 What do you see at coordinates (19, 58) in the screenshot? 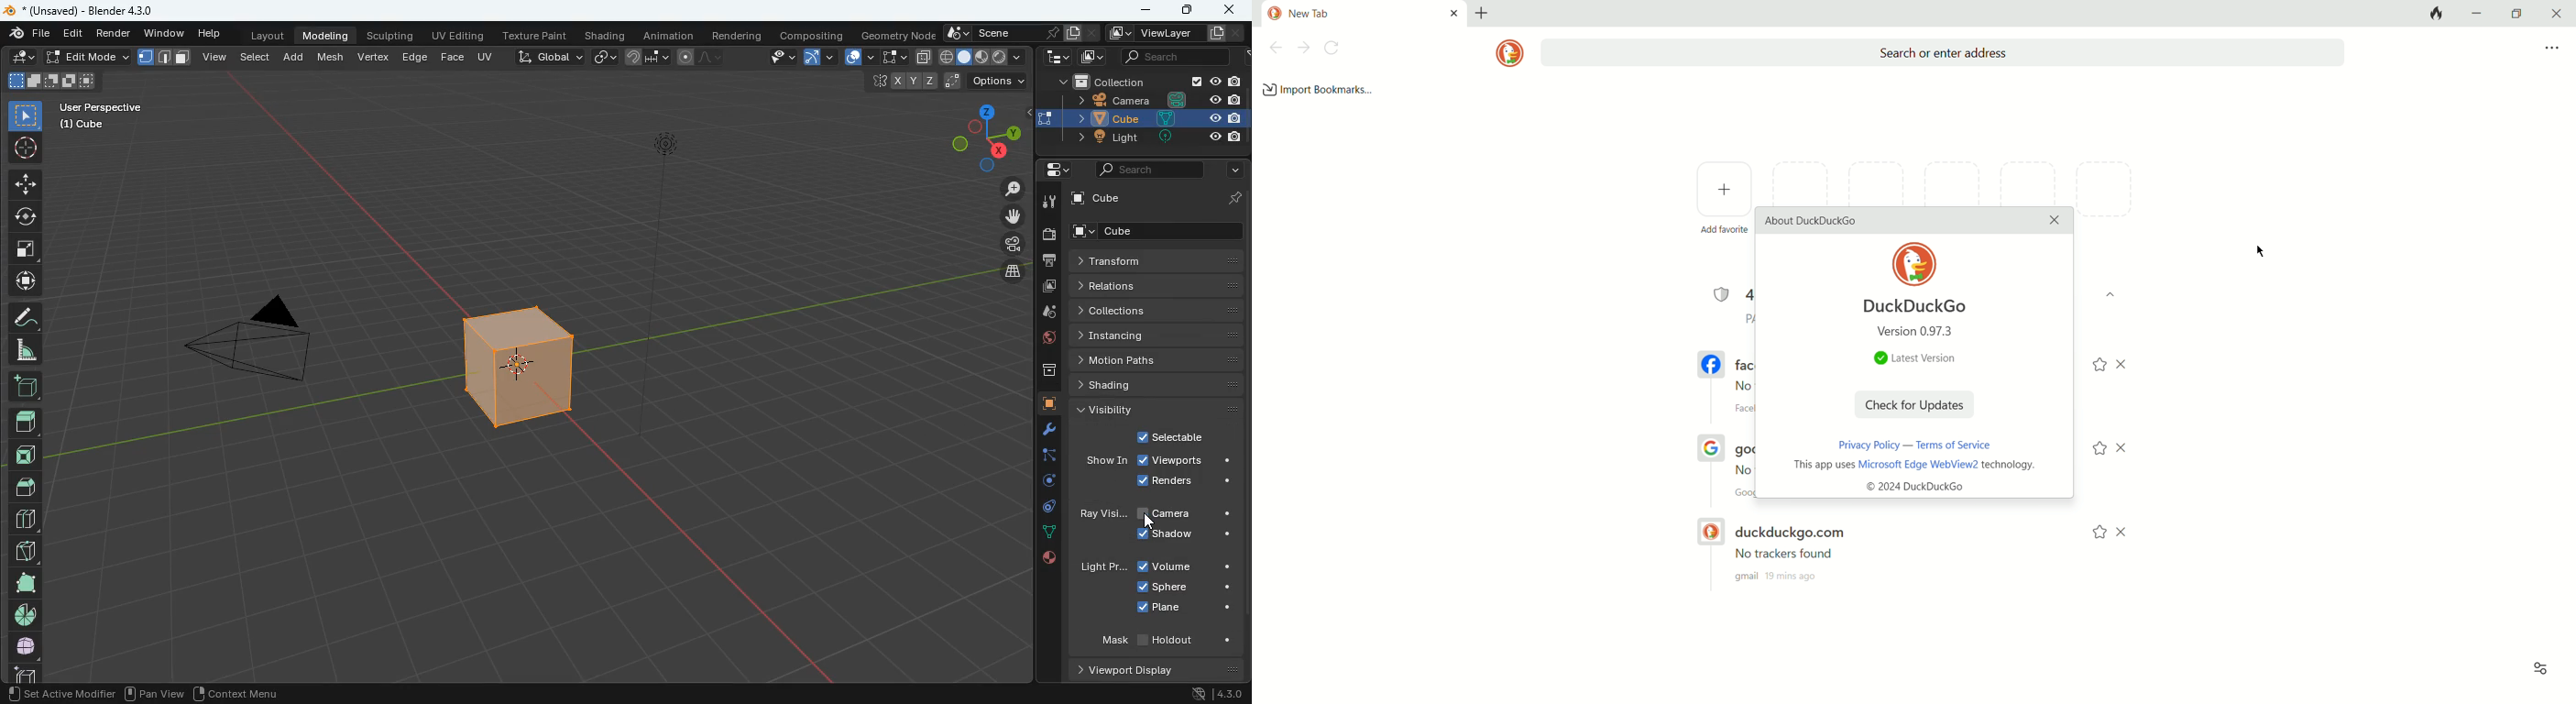
I see `edit` at bounding box center [19, 58].